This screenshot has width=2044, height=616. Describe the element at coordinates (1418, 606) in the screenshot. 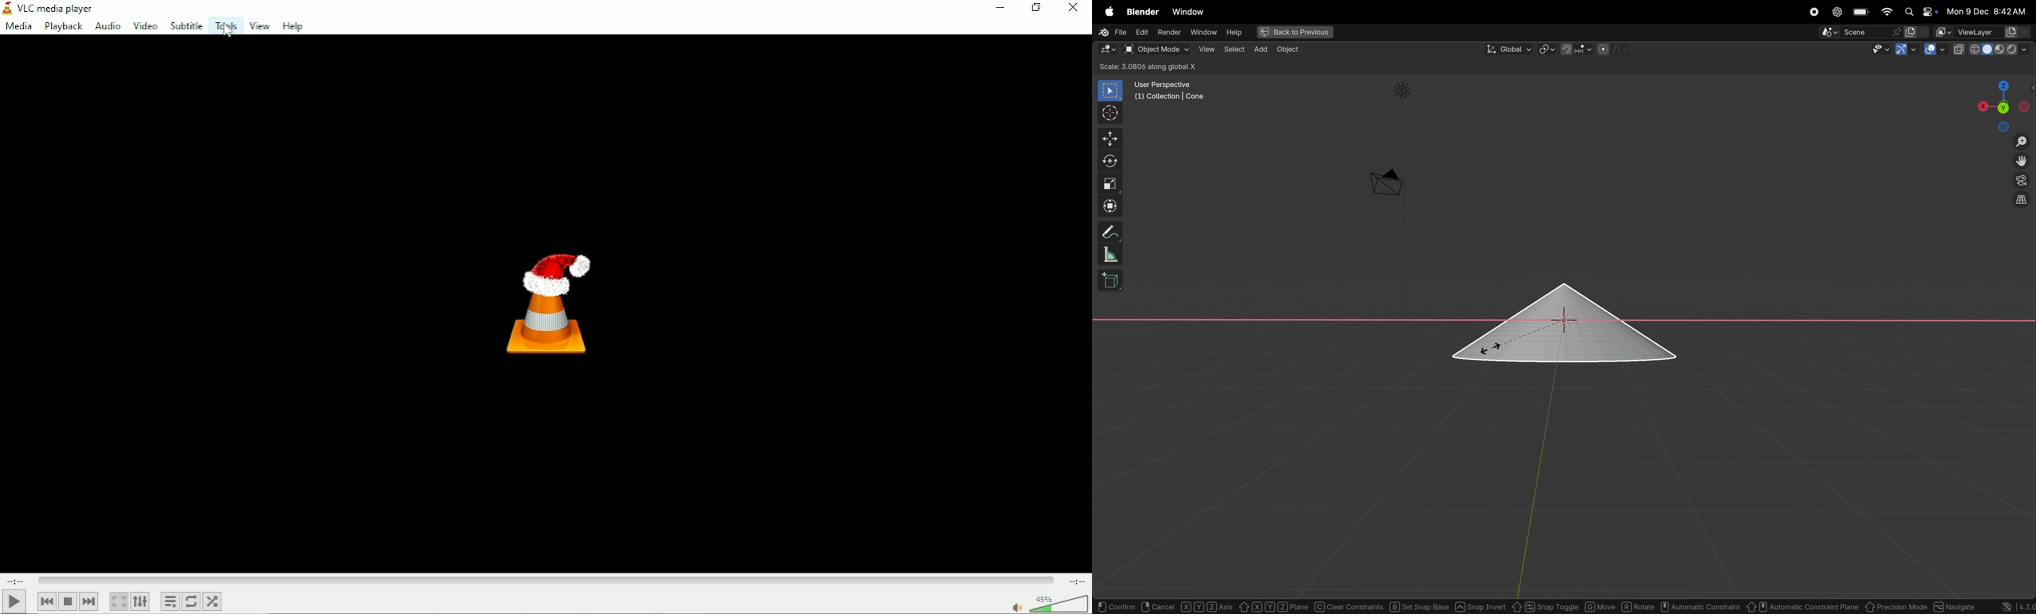

I see `sec snap base` at that location.